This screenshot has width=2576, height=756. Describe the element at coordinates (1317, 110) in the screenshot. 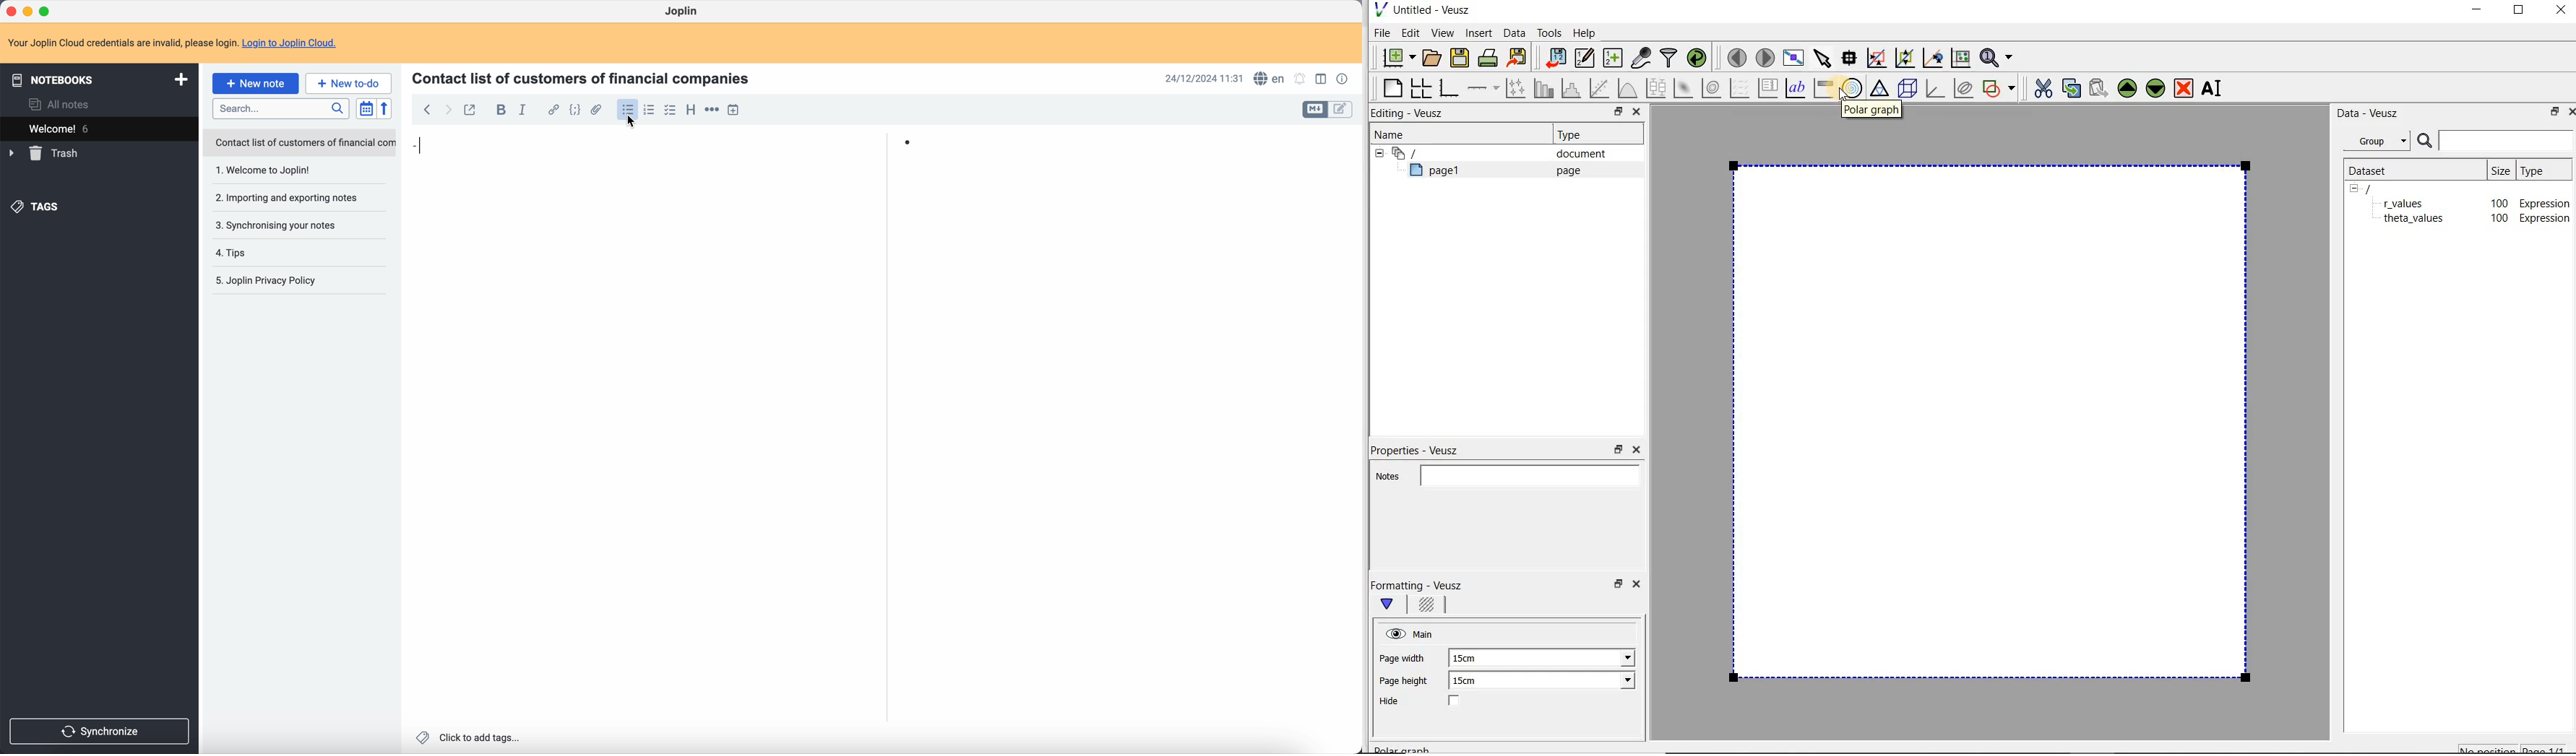

I see `toggle edit layout` at that location.